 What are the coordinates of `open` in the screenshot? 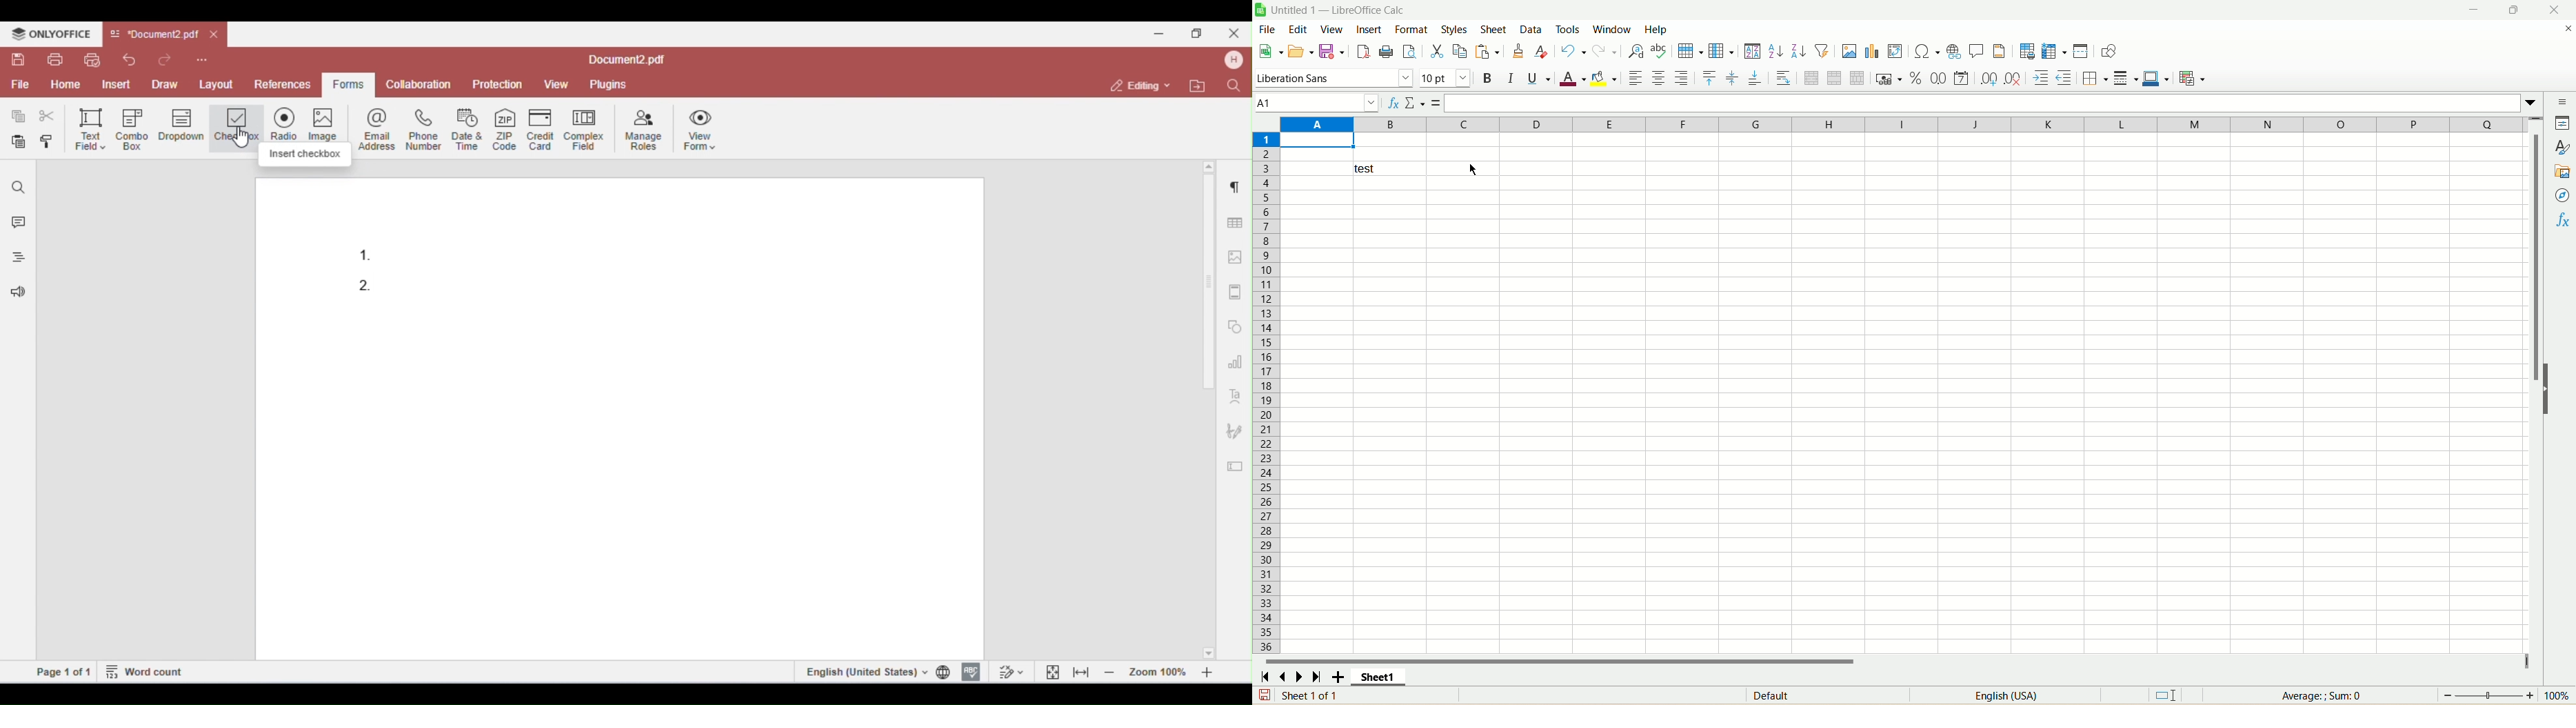 It's located at (1300, 52).